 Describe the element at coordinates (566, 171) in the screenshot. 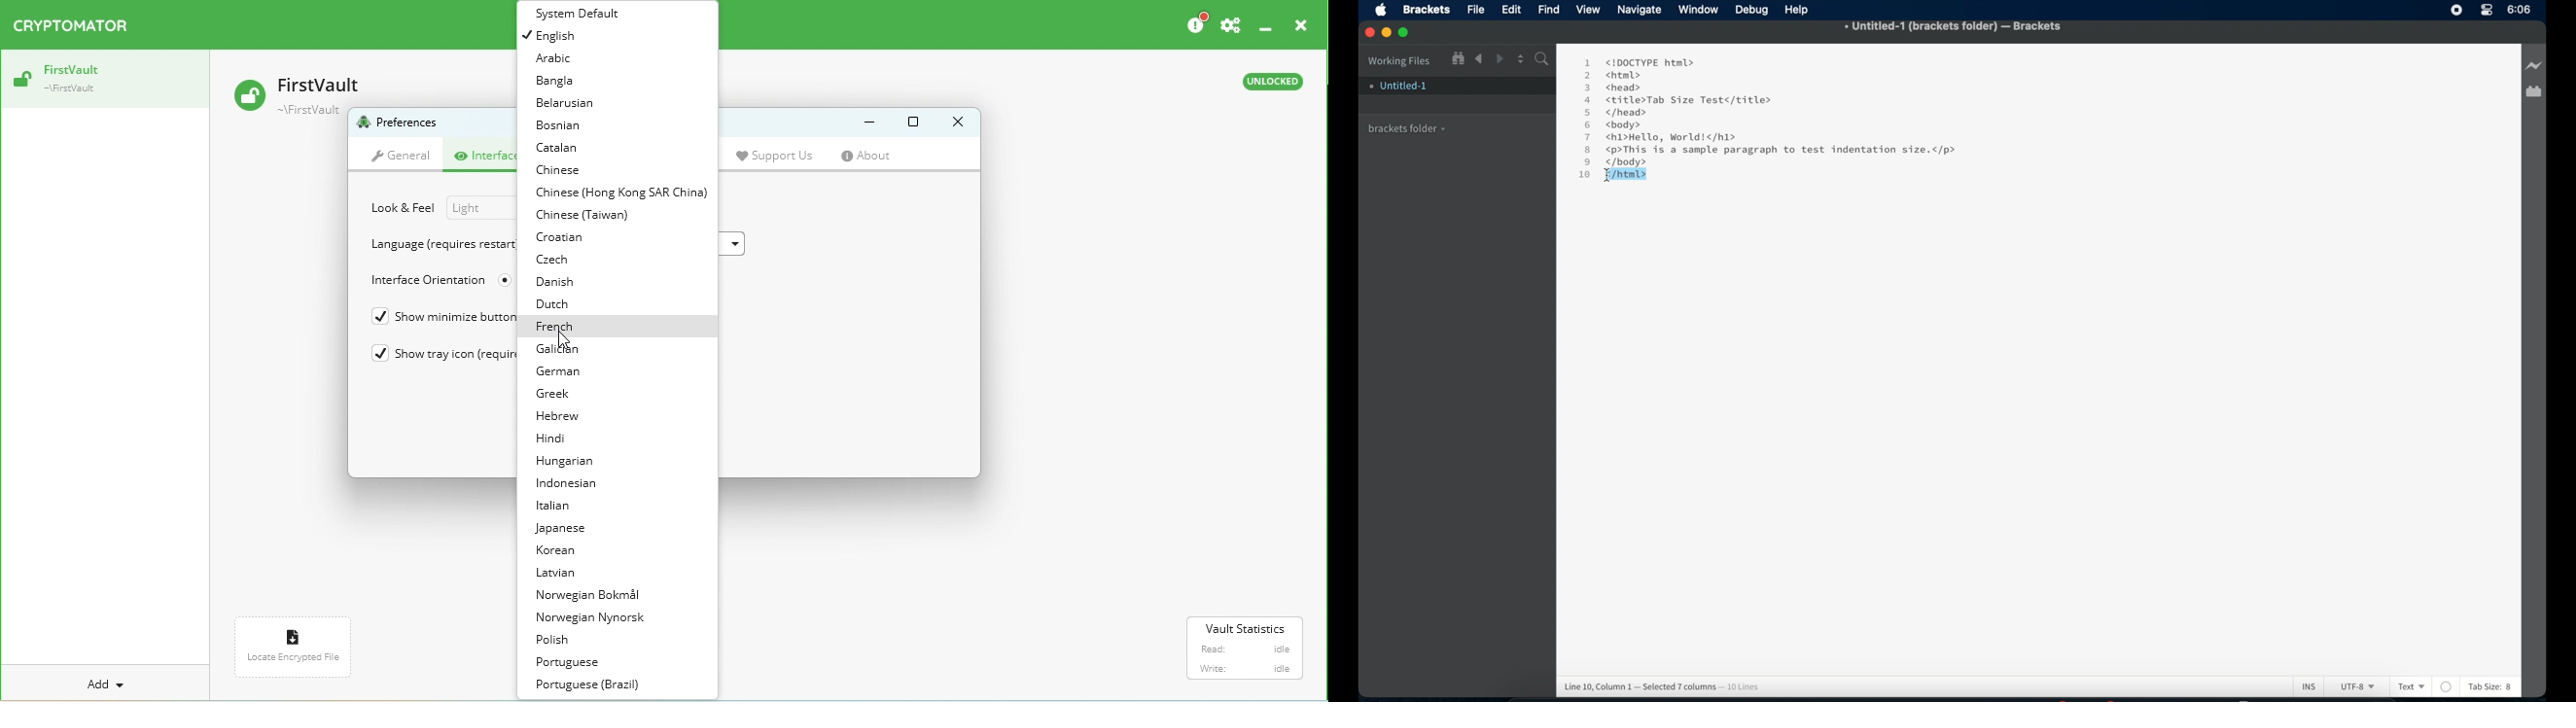

I see `Chinese` at that location.